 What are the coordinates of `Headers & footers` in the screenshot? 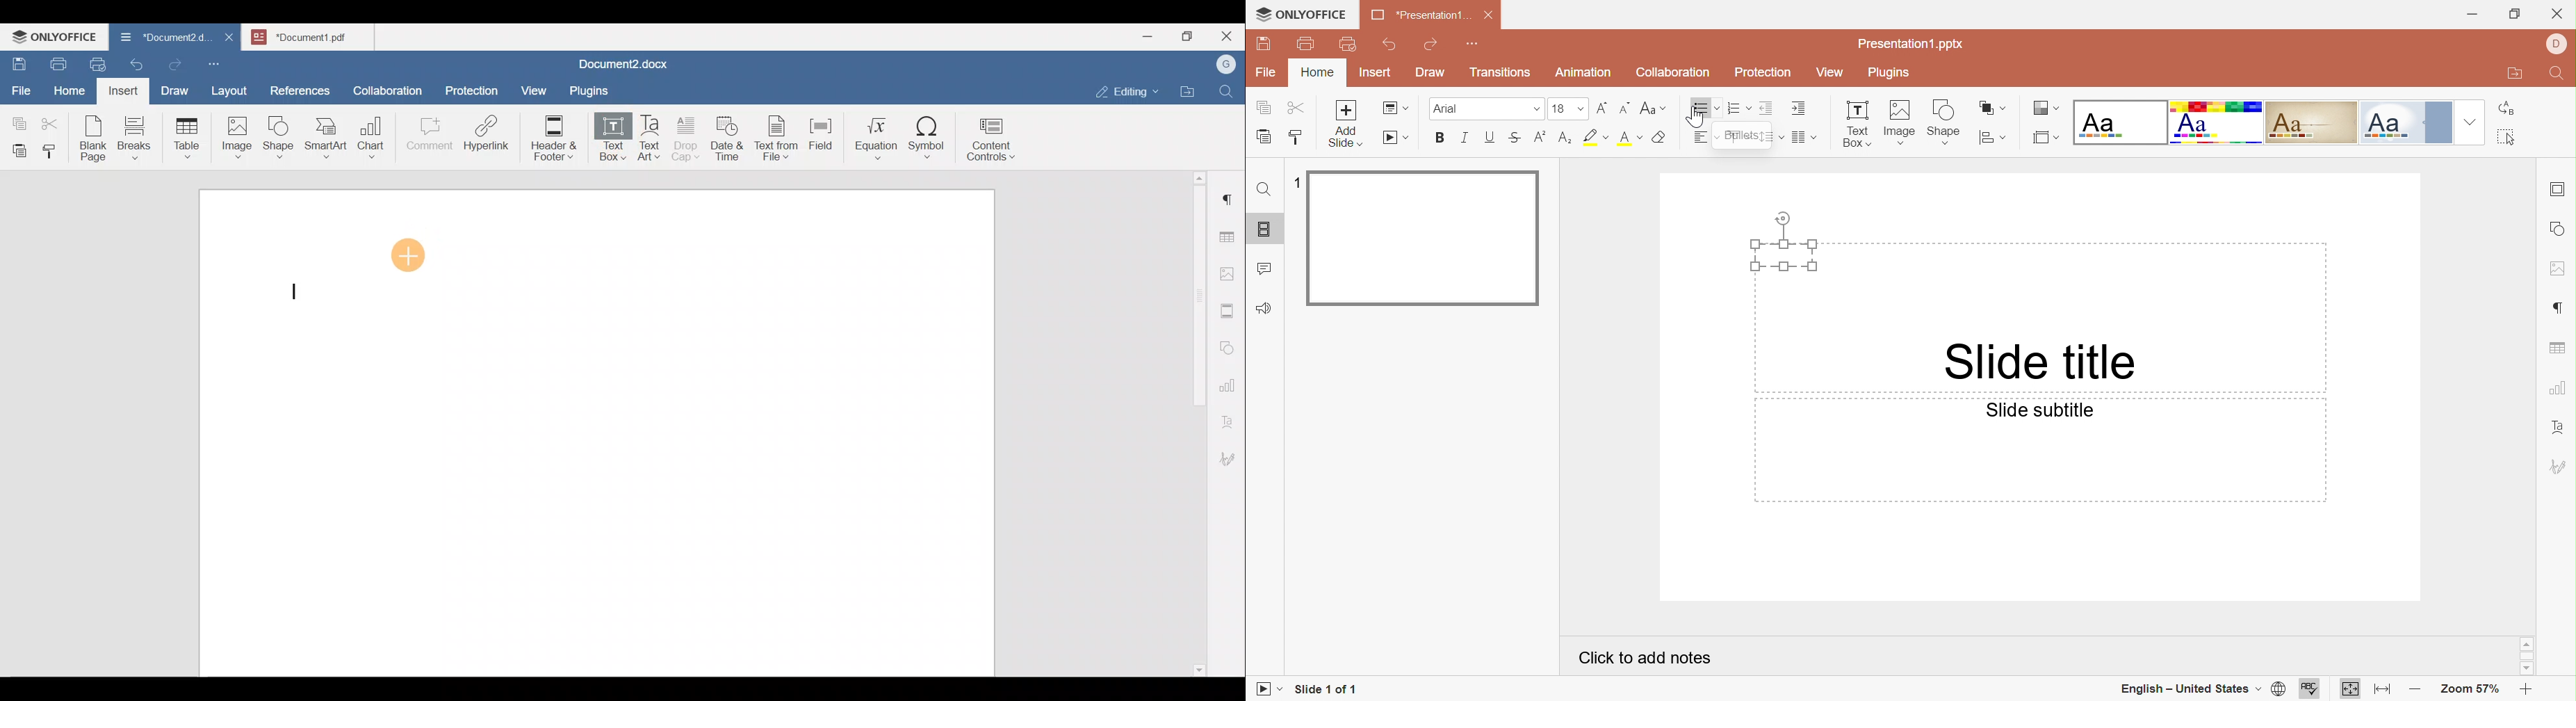 It's located at (1229, 308).